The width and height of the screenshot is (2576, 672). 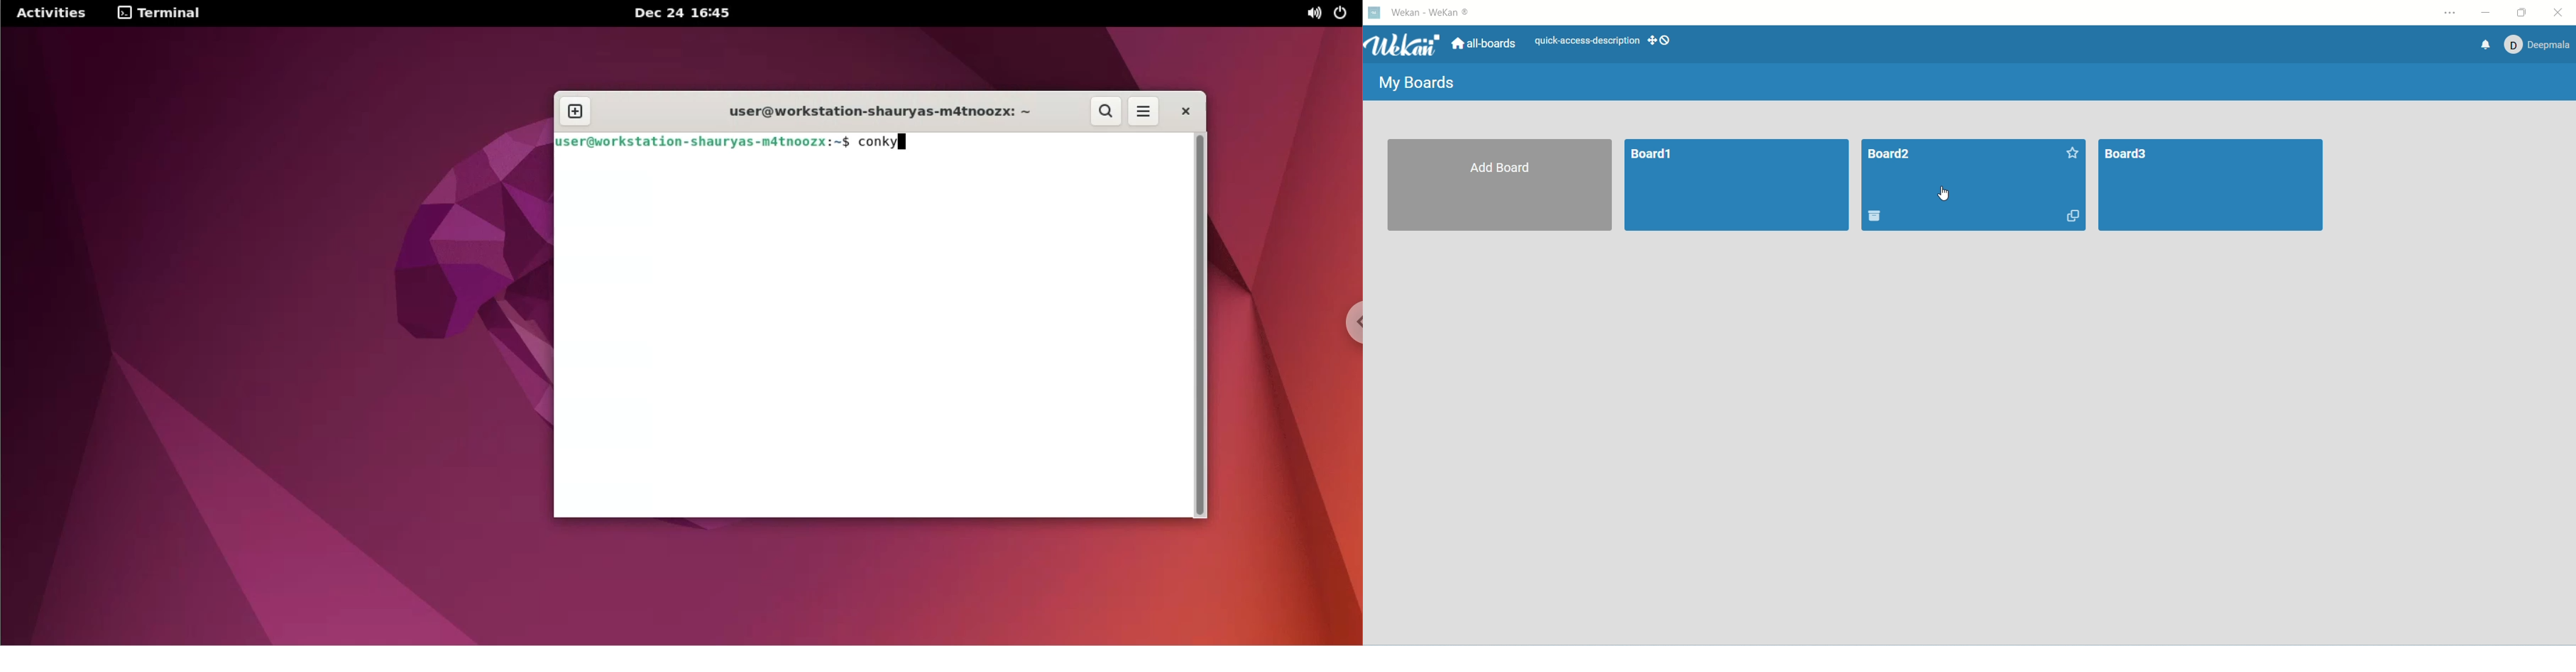 I want to click on all boards, so click(x=1489, y=44).